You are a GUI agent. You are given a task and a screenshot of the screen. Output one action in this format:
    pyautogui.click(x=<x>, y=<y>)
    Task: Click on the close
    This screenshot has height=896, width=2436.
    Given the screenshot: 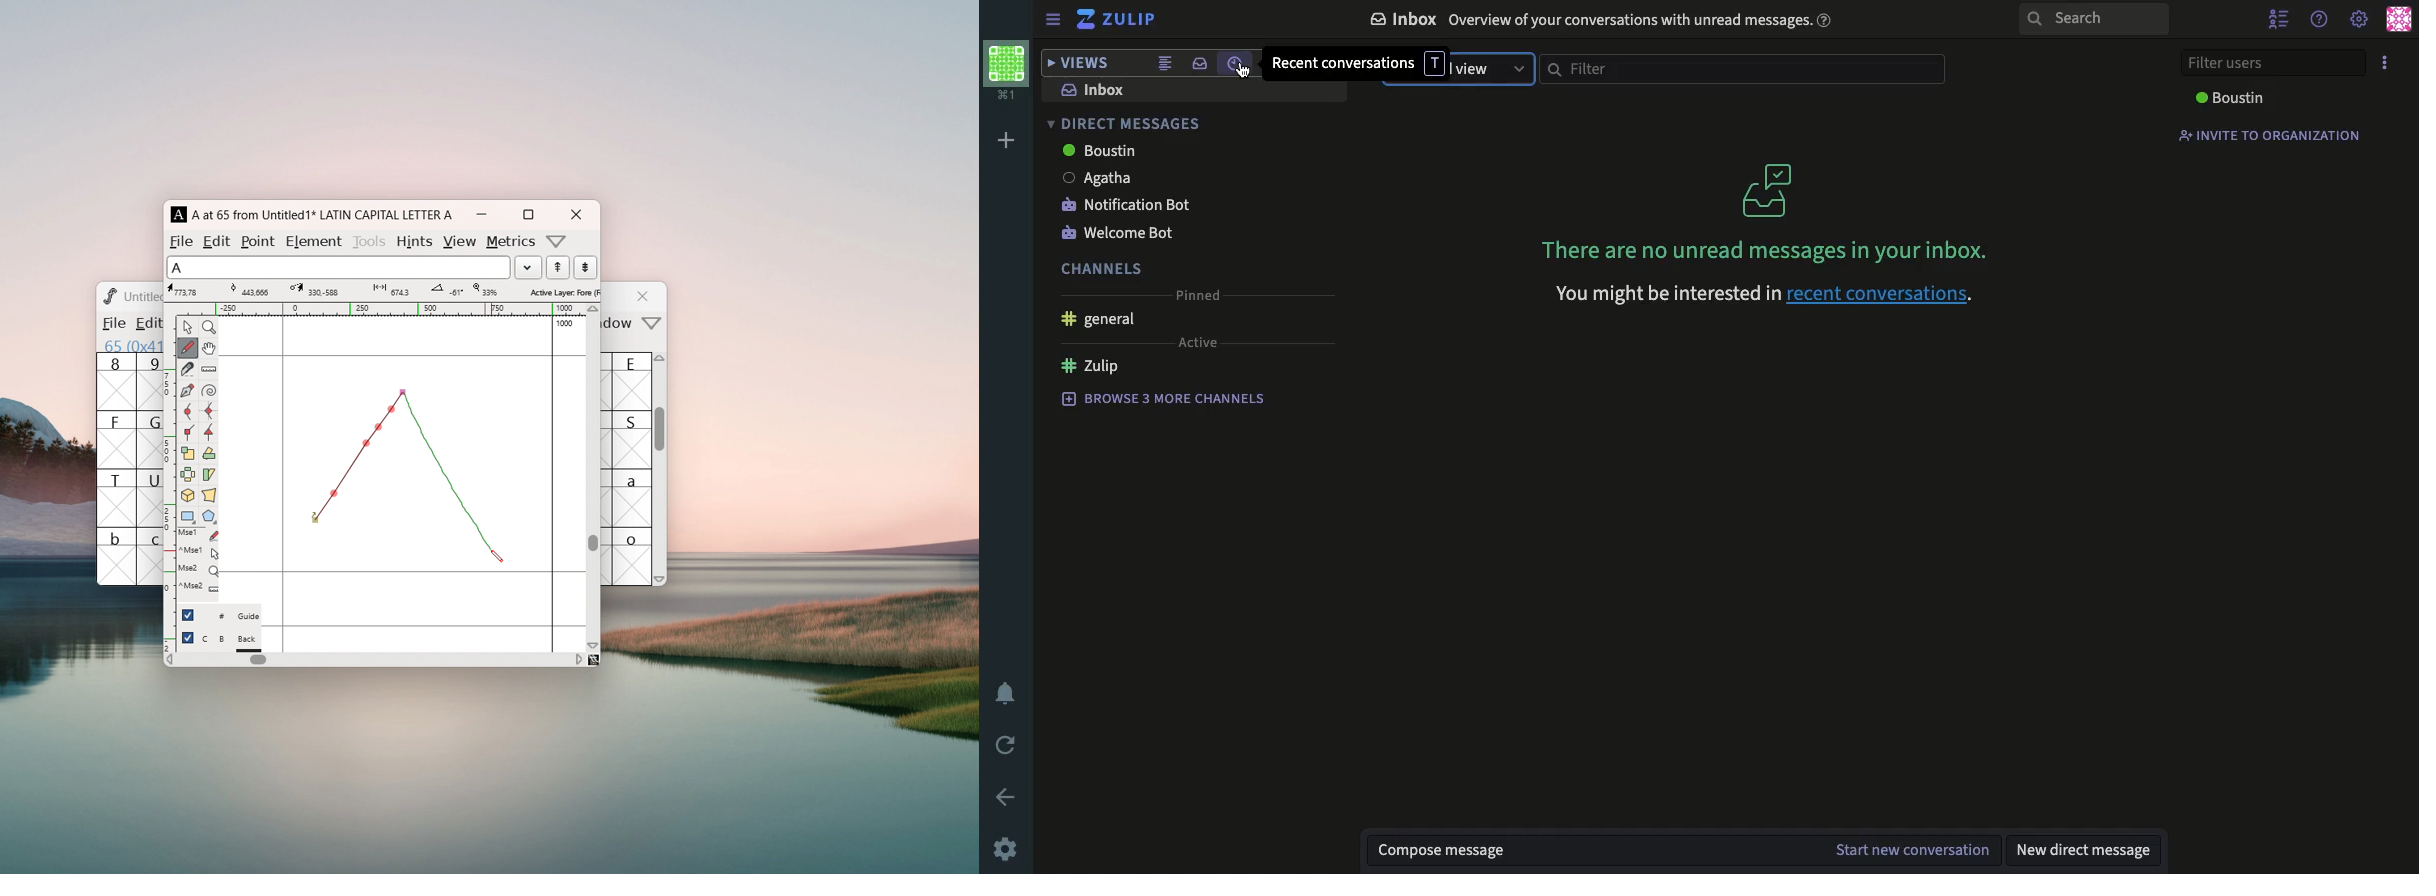 What is the action you would take?
    pyautogui.click(x=575, y=214)
    